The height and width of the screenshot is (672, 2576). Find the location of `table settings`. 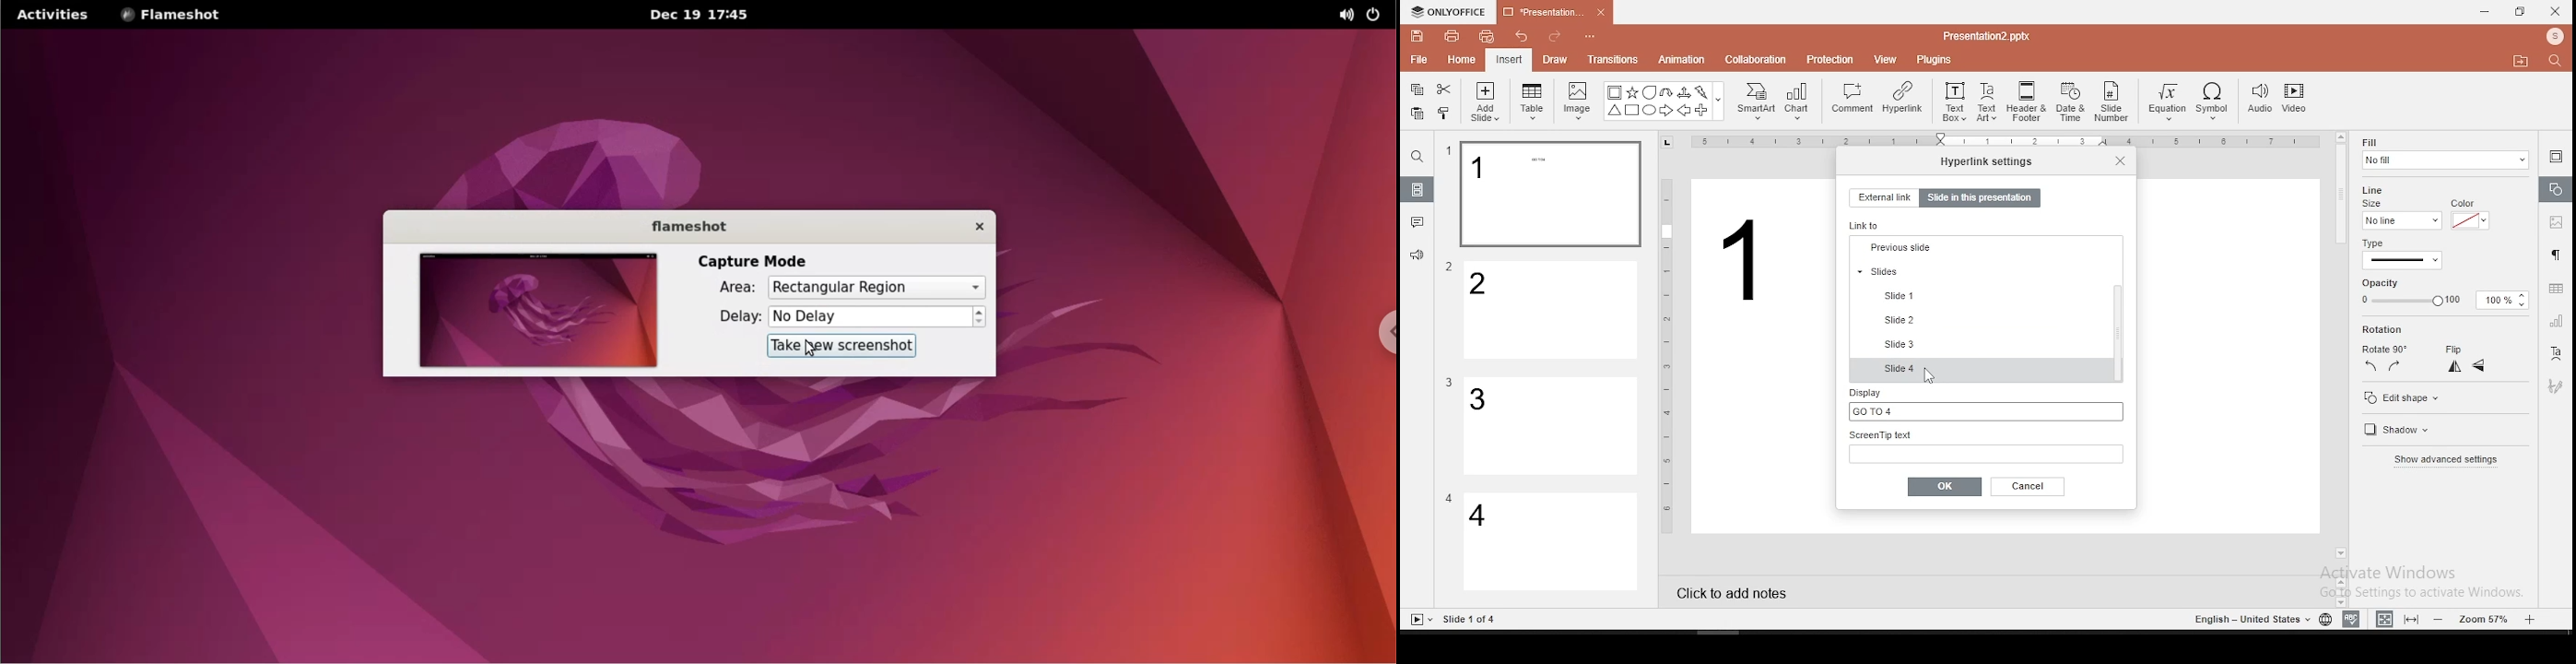

table settings is located at coordinates (2554, 289).